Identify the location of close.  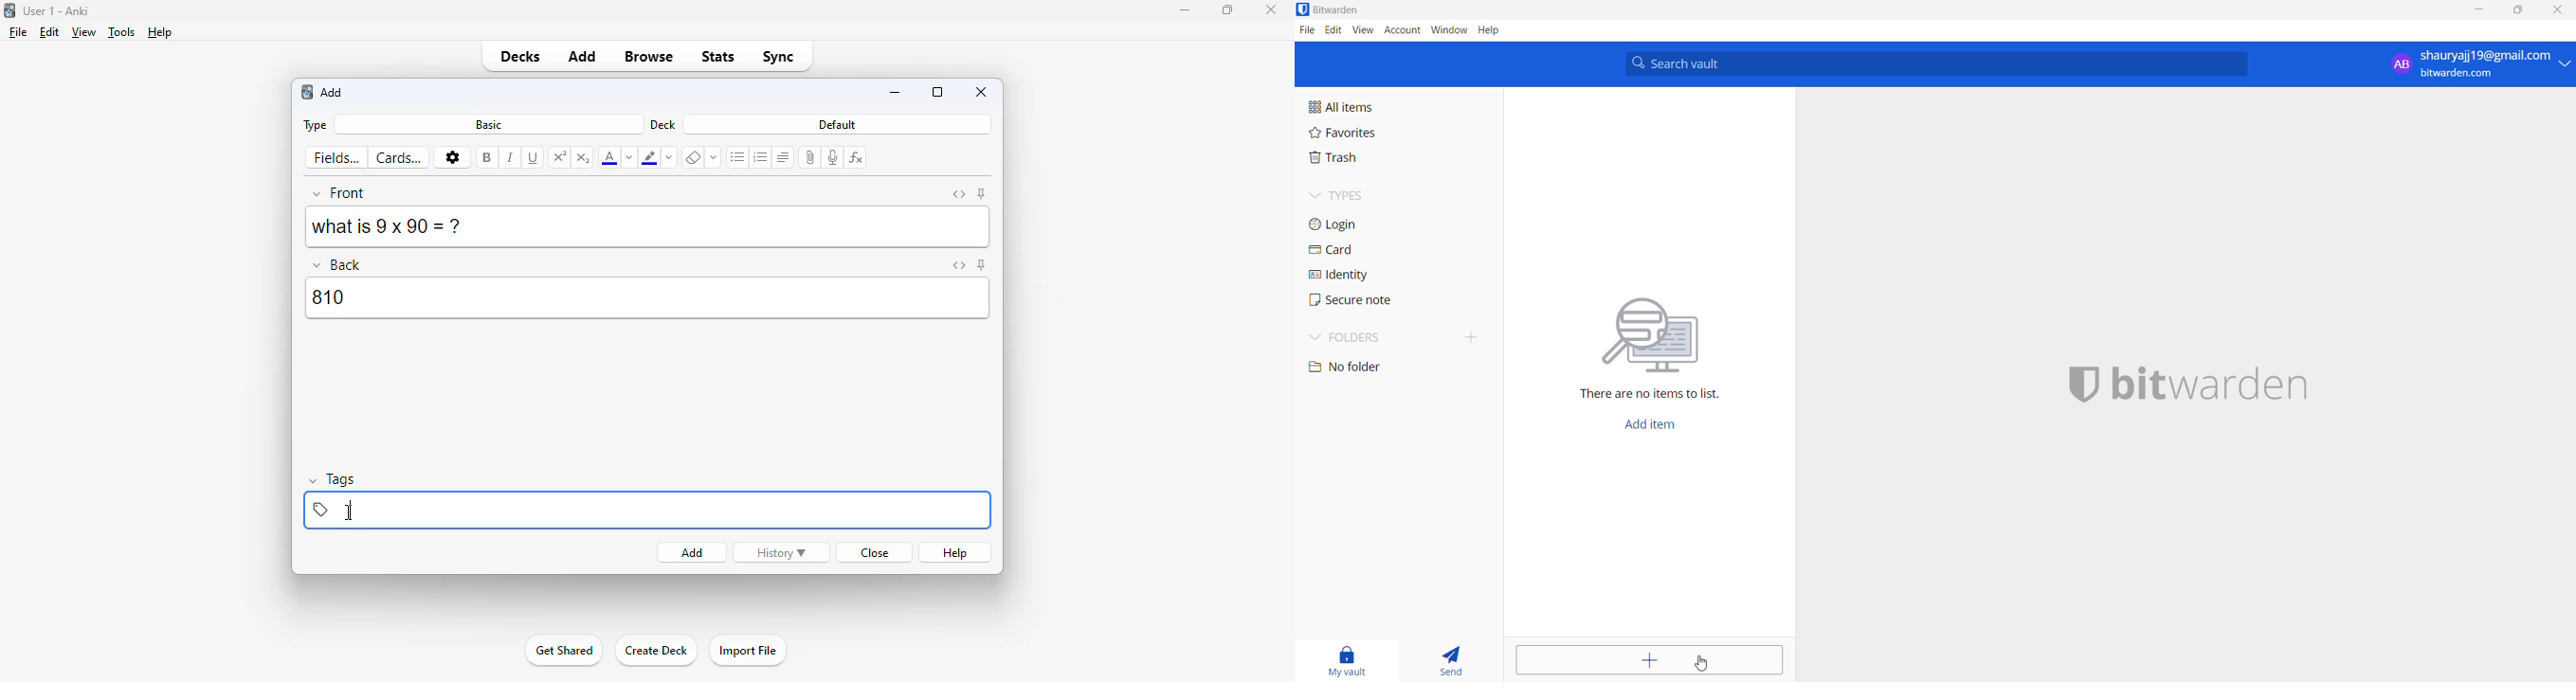
(1271, 9).